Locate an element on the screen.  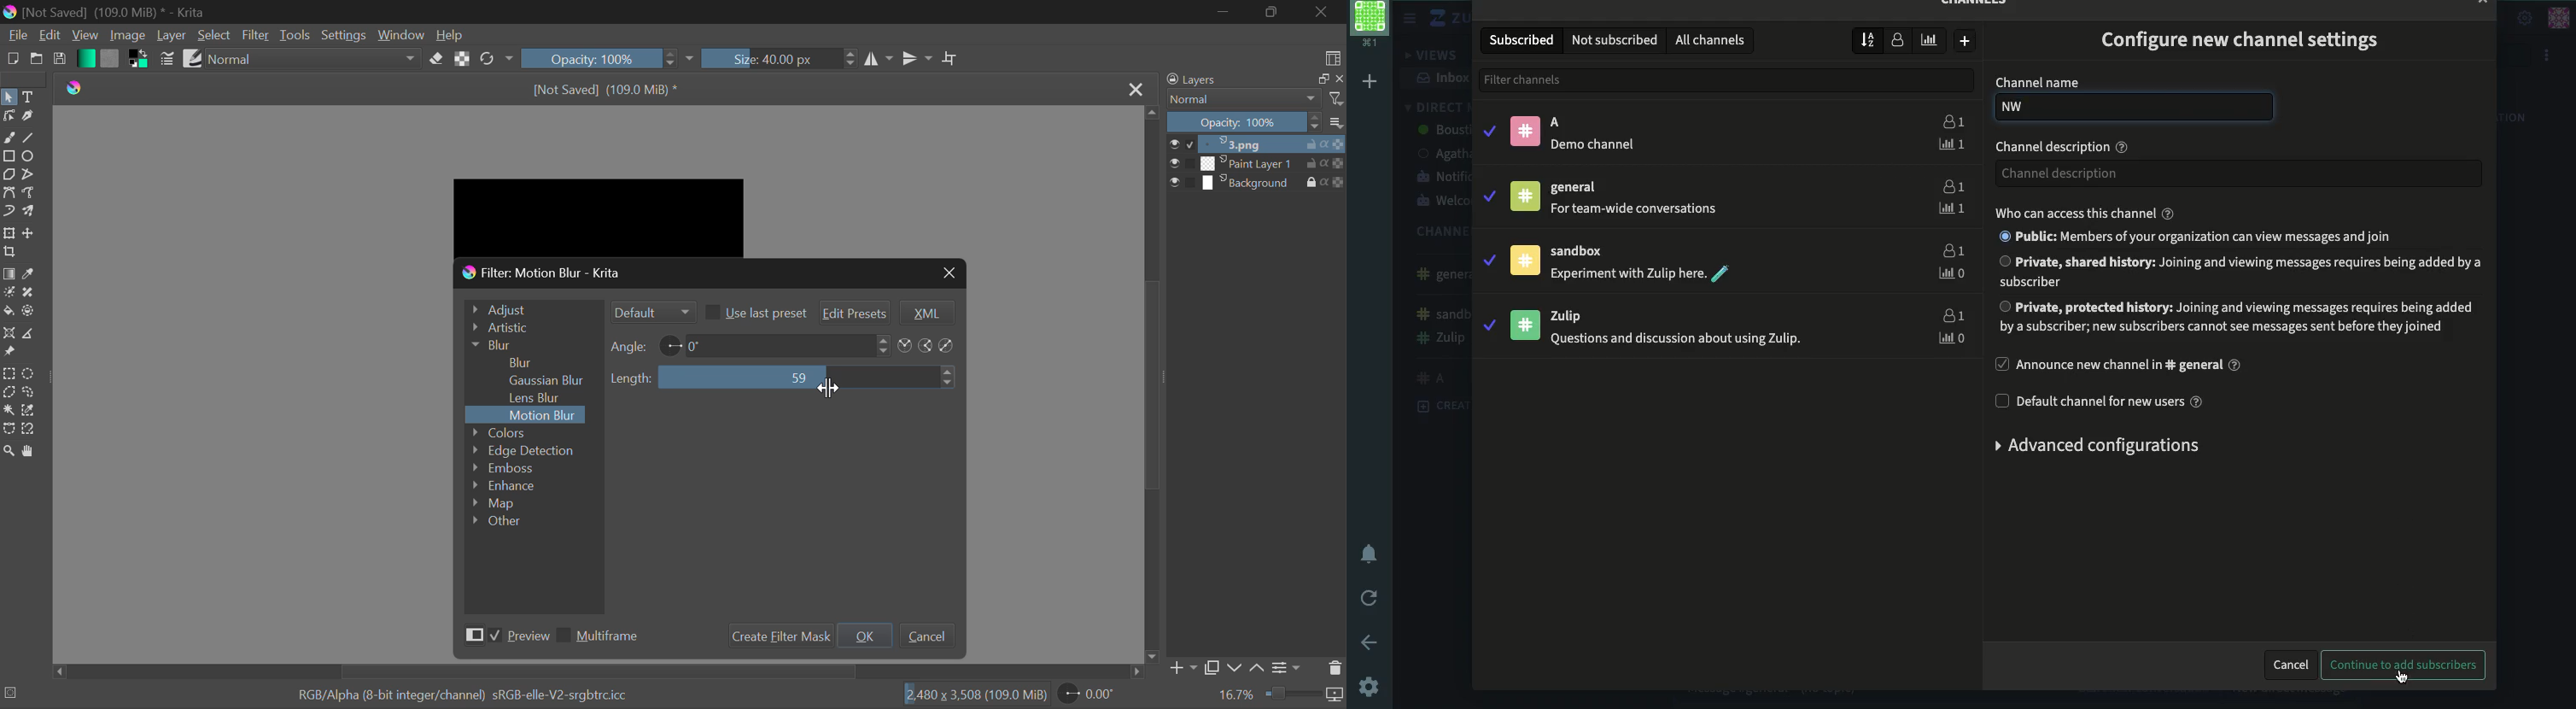
continue to add subscribers is located at coordinates (2401, 664).